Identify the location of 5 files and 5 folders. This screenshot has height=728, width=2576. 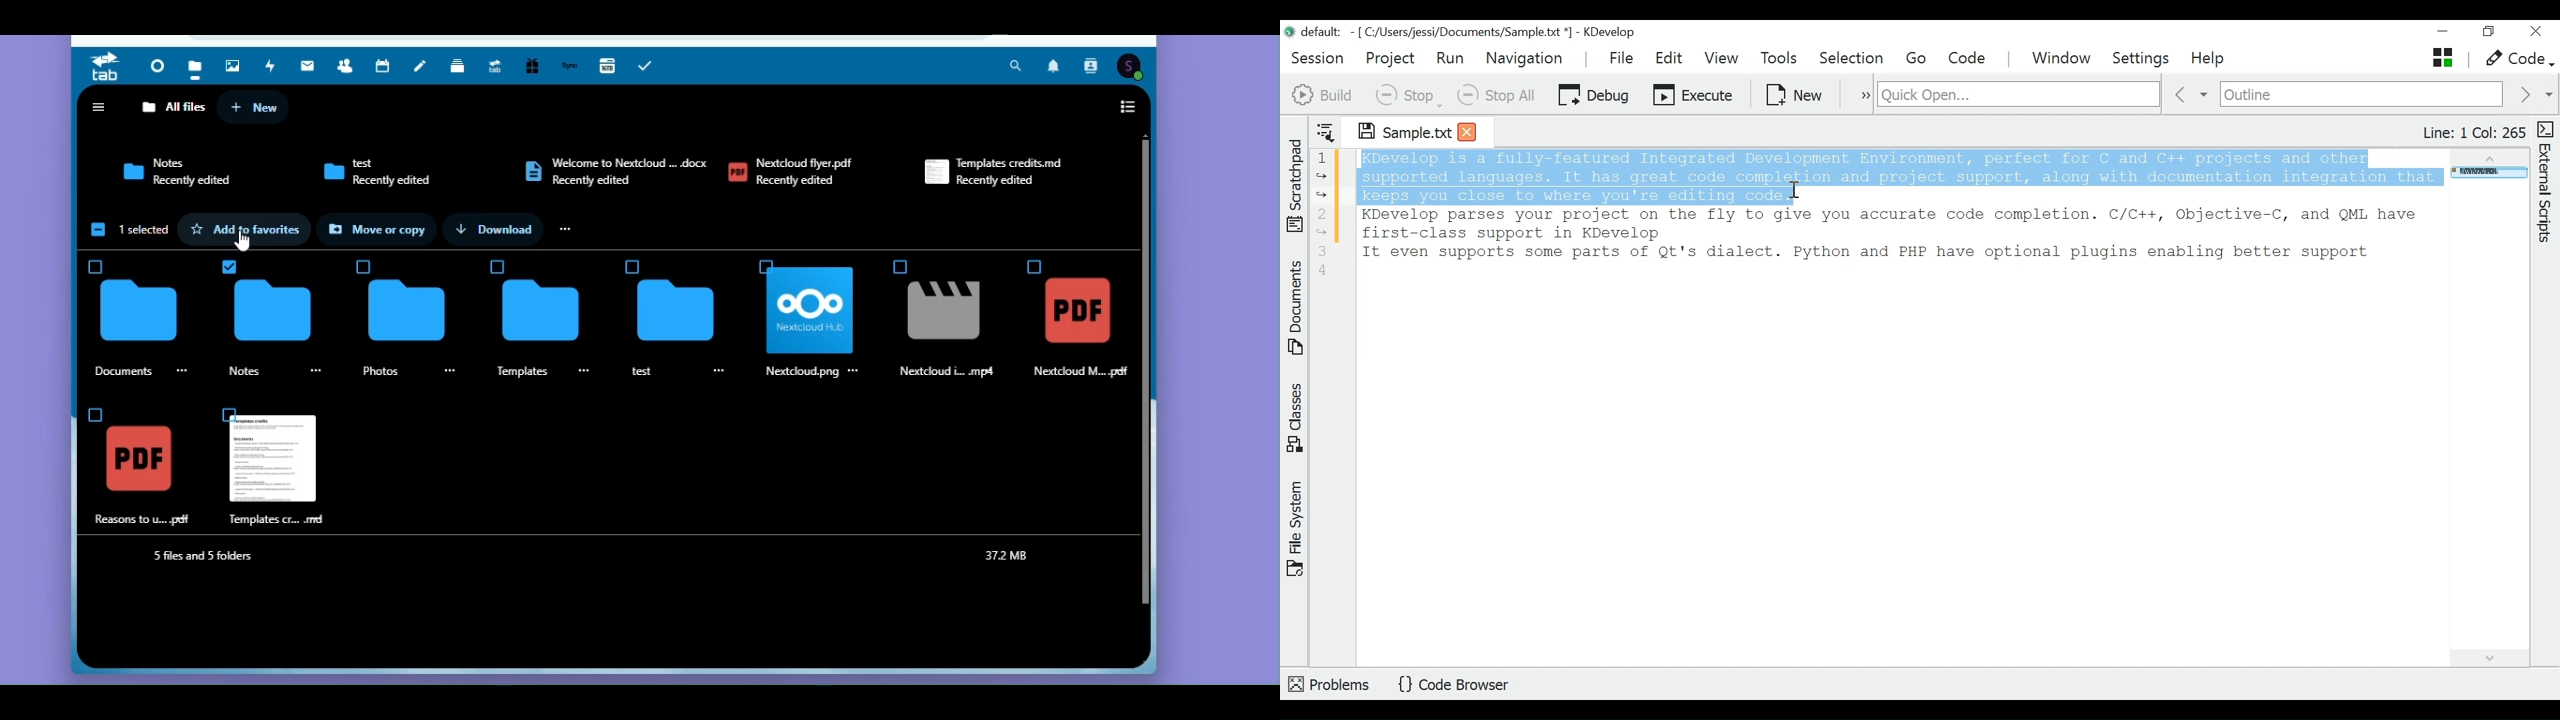
(206, 555).